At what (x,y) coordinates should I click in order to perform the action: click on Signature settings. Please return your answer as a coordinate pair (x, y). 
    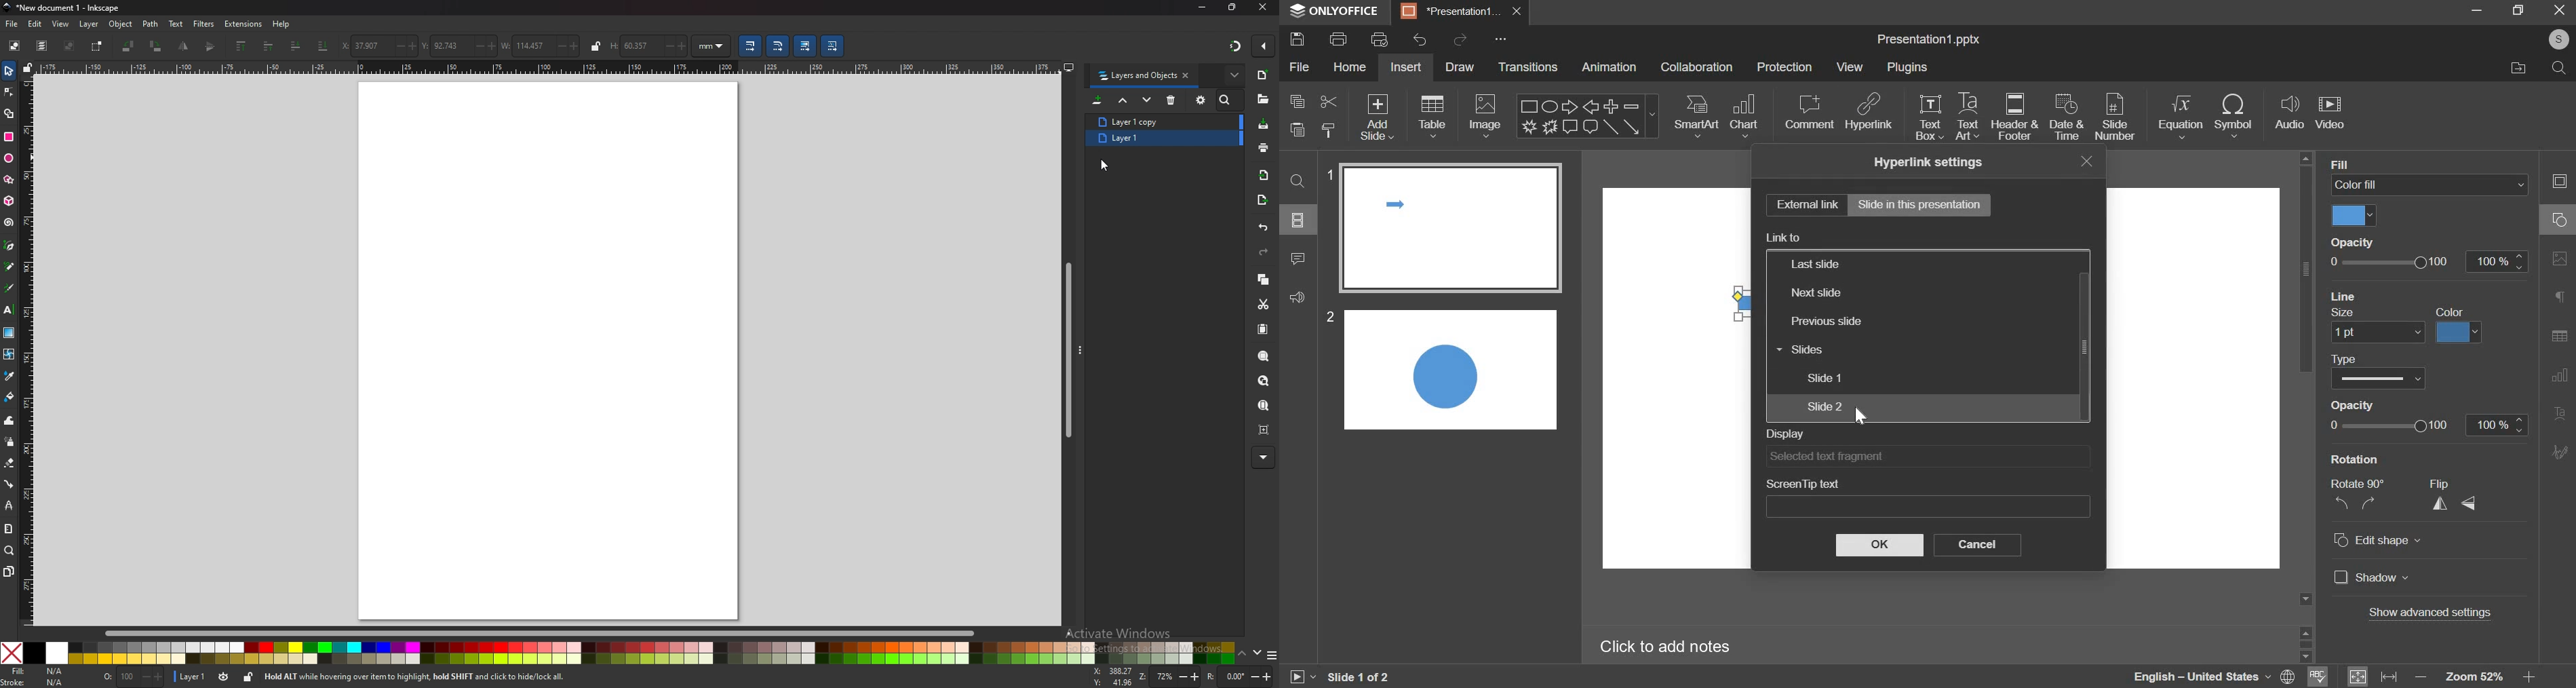
    Looking at the image, I should click on (2562, 451).